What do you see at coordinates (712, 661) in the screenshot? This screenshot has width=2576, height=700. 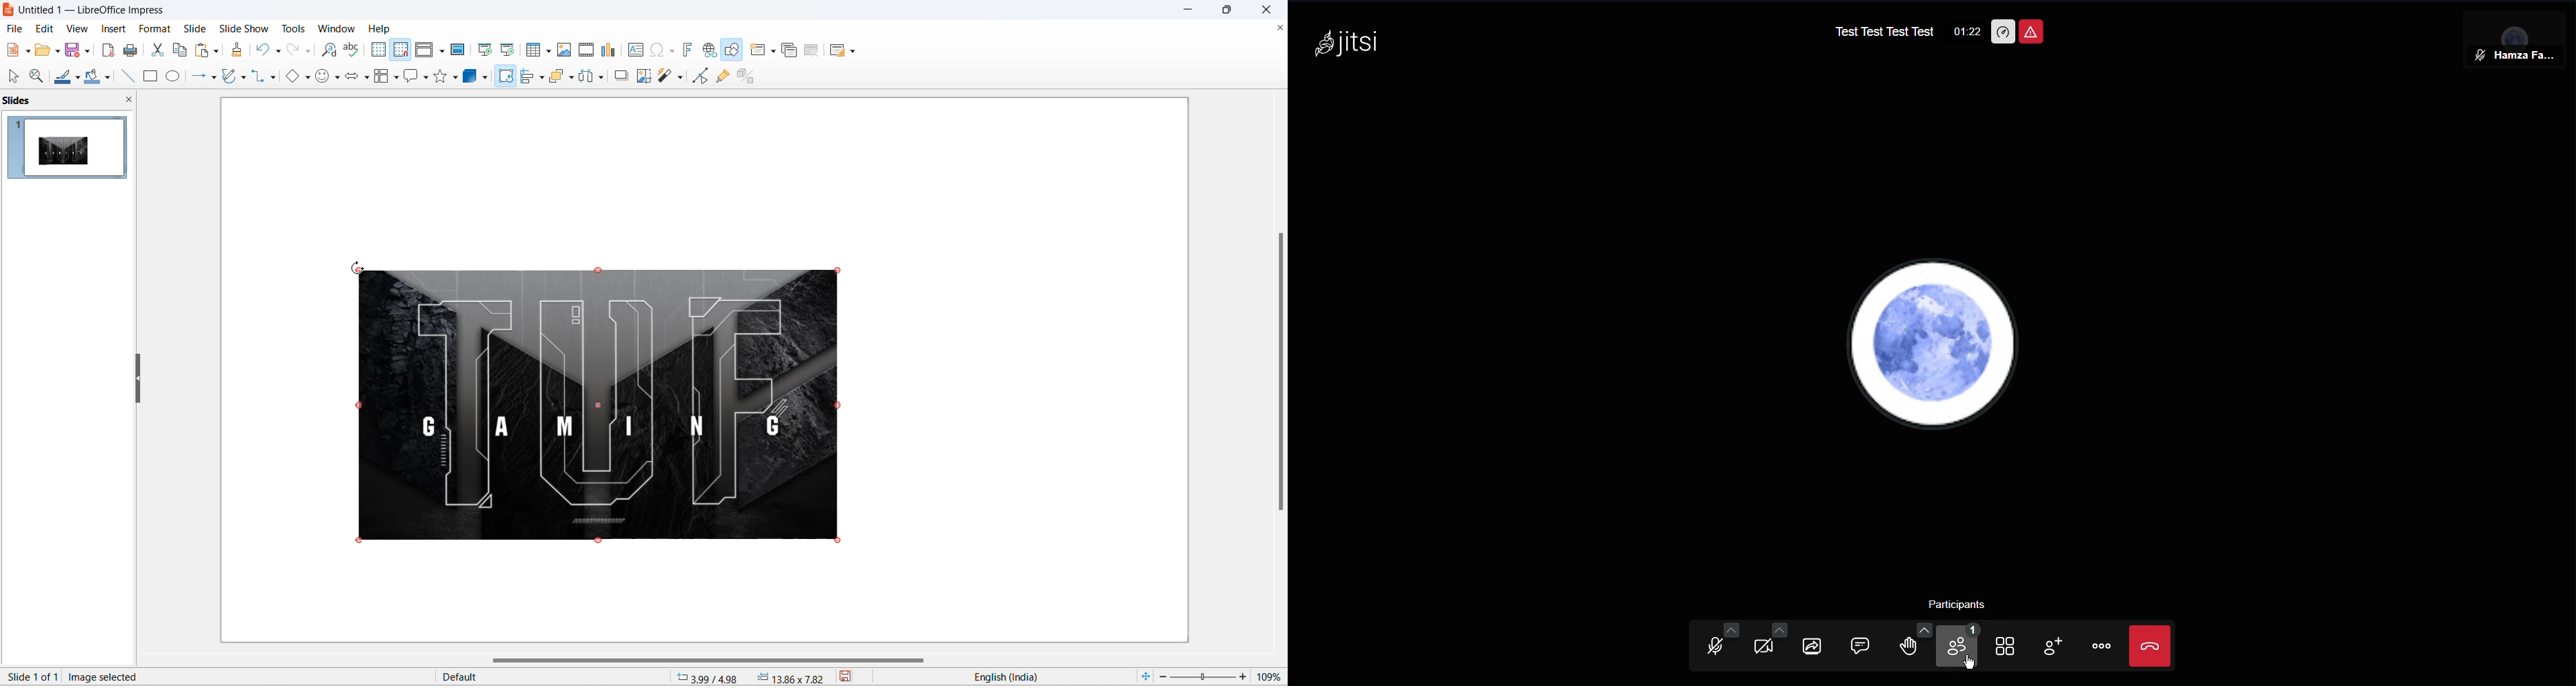 I see `horizontal scroll bar` at bounding box center [712, 661].